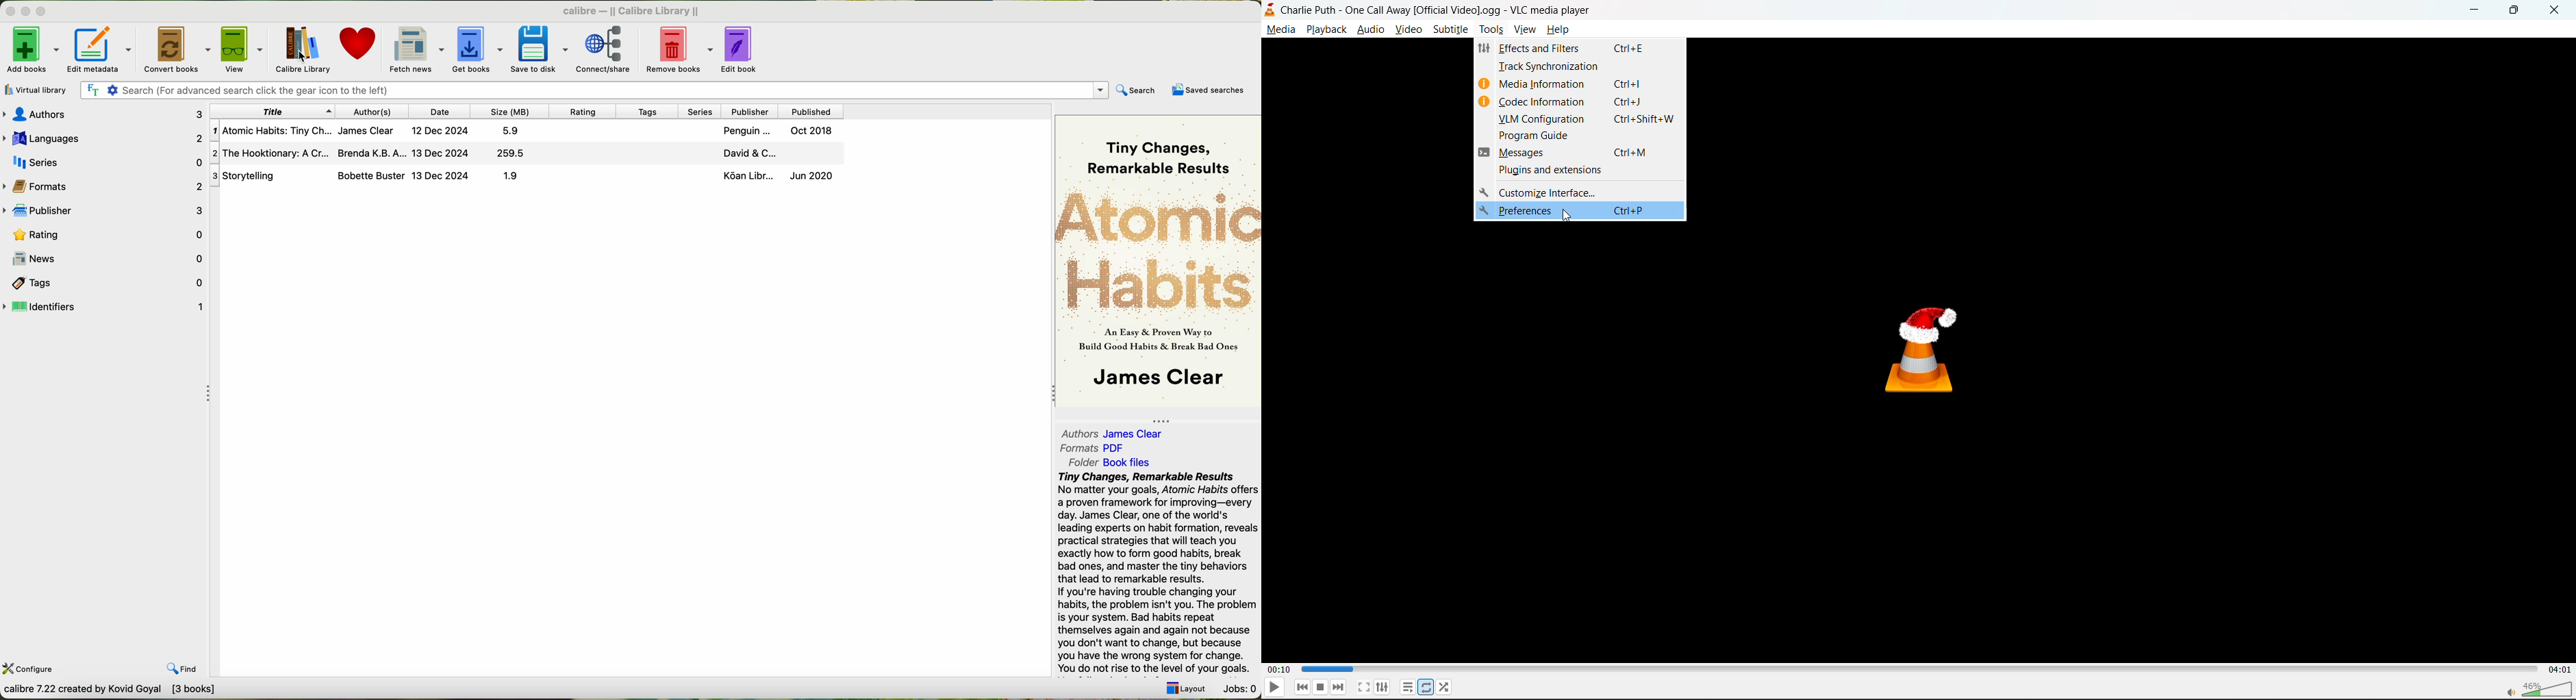 This screenshot has width=2576, height=700. I want to click on edit book, so click(743, 50).